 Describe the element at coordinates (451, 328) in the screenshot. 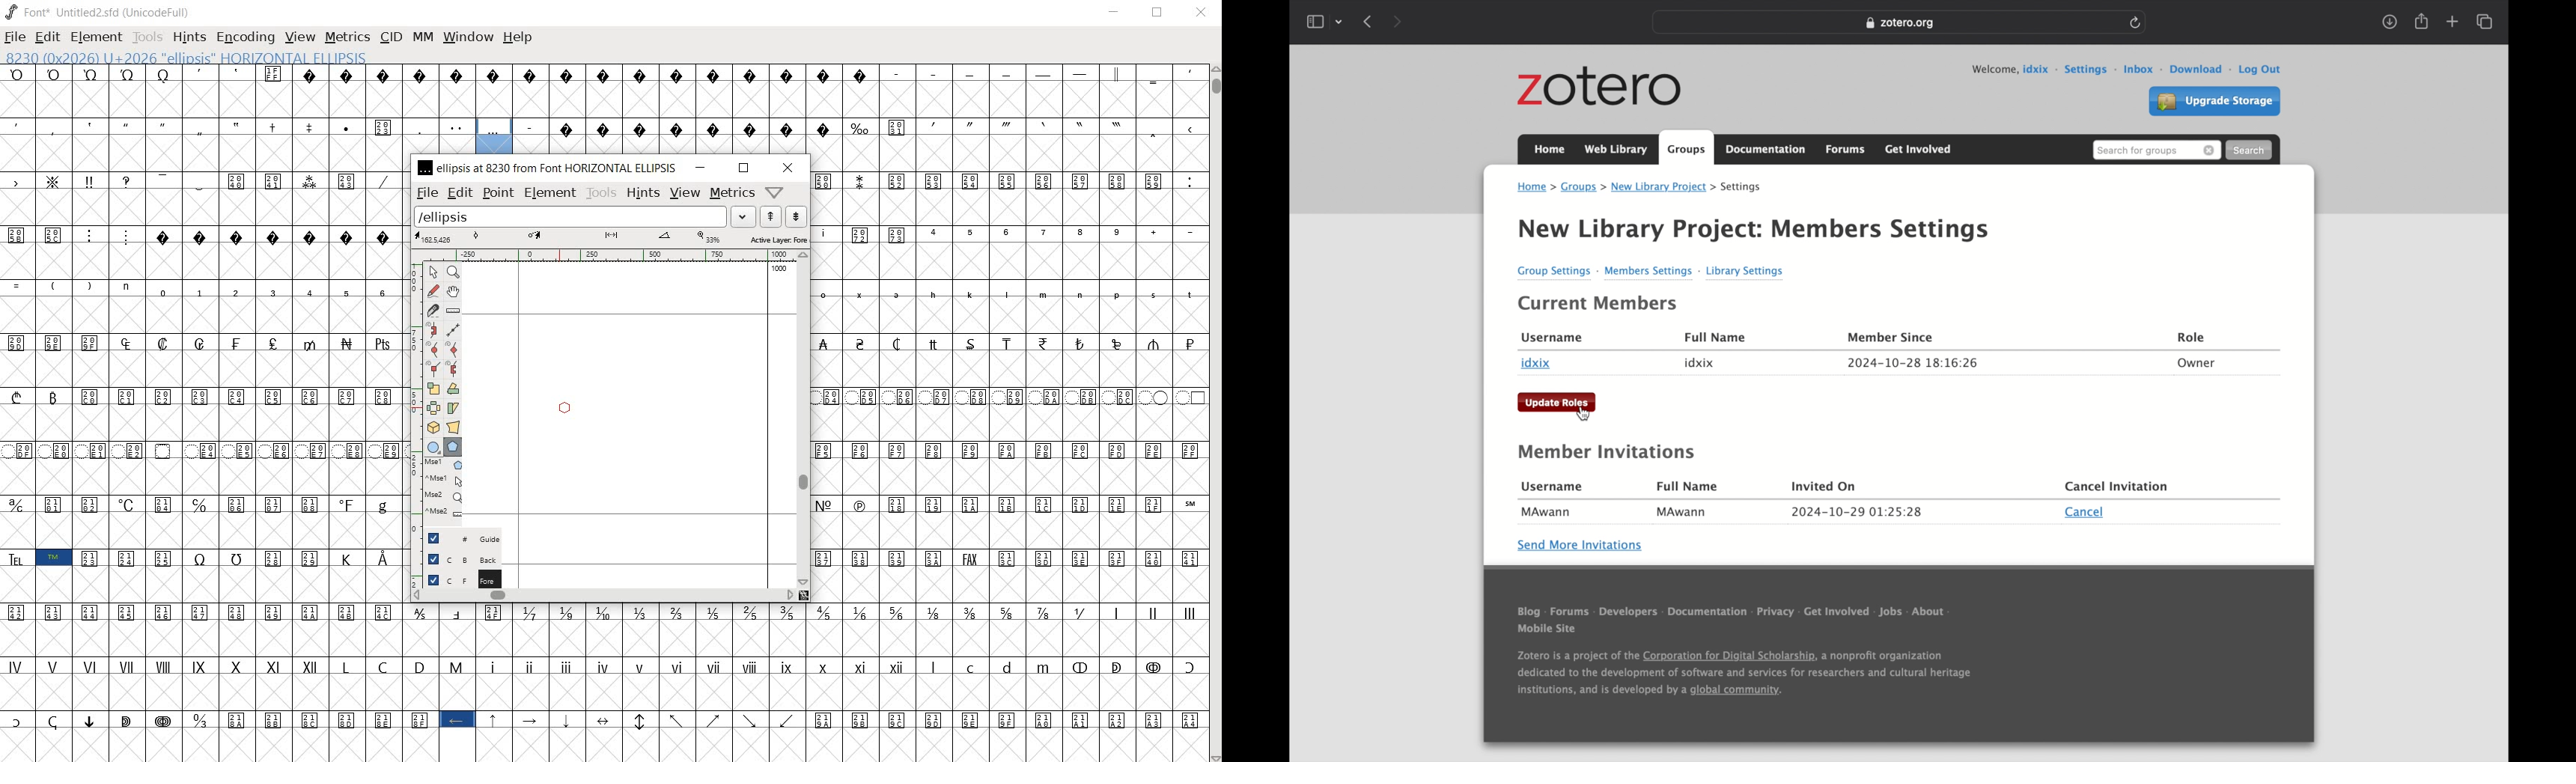

I see `change whether spiro is active or not` at that location.